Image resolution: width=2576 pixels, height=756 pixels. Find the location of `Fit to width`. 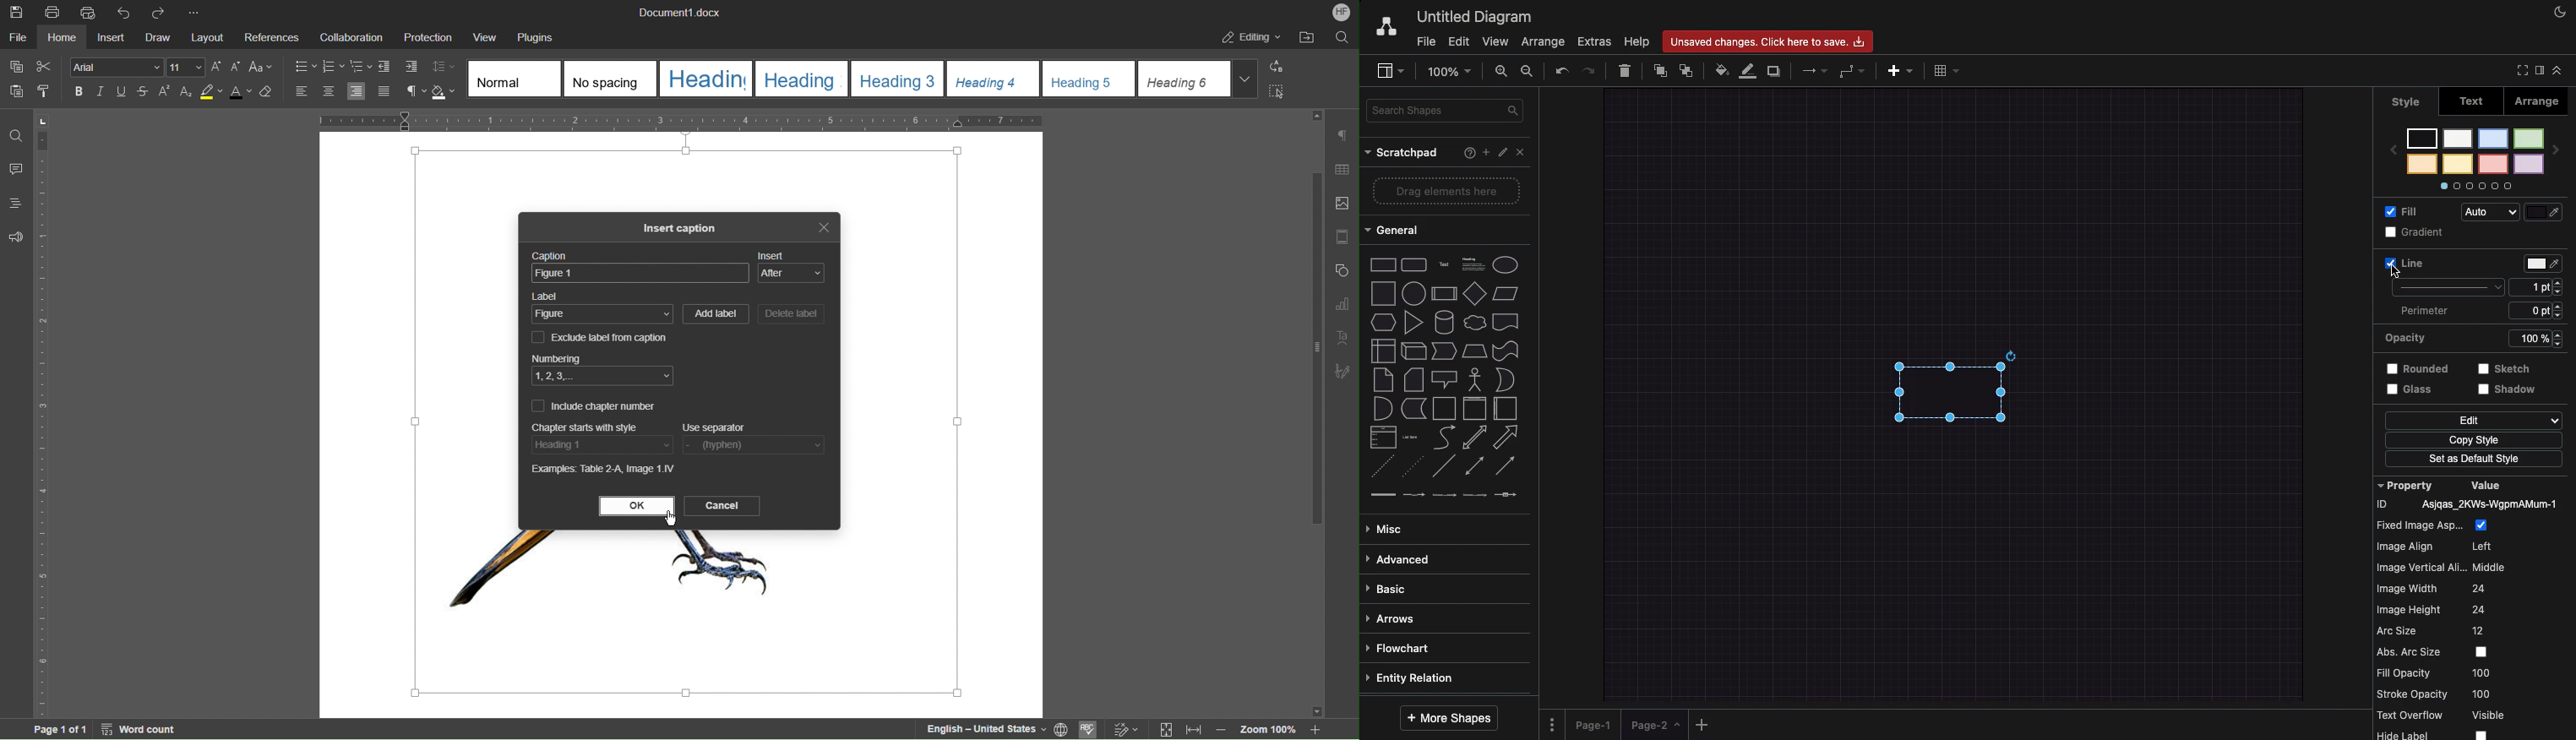

Fit to width is located at coordinates (1192, 729).